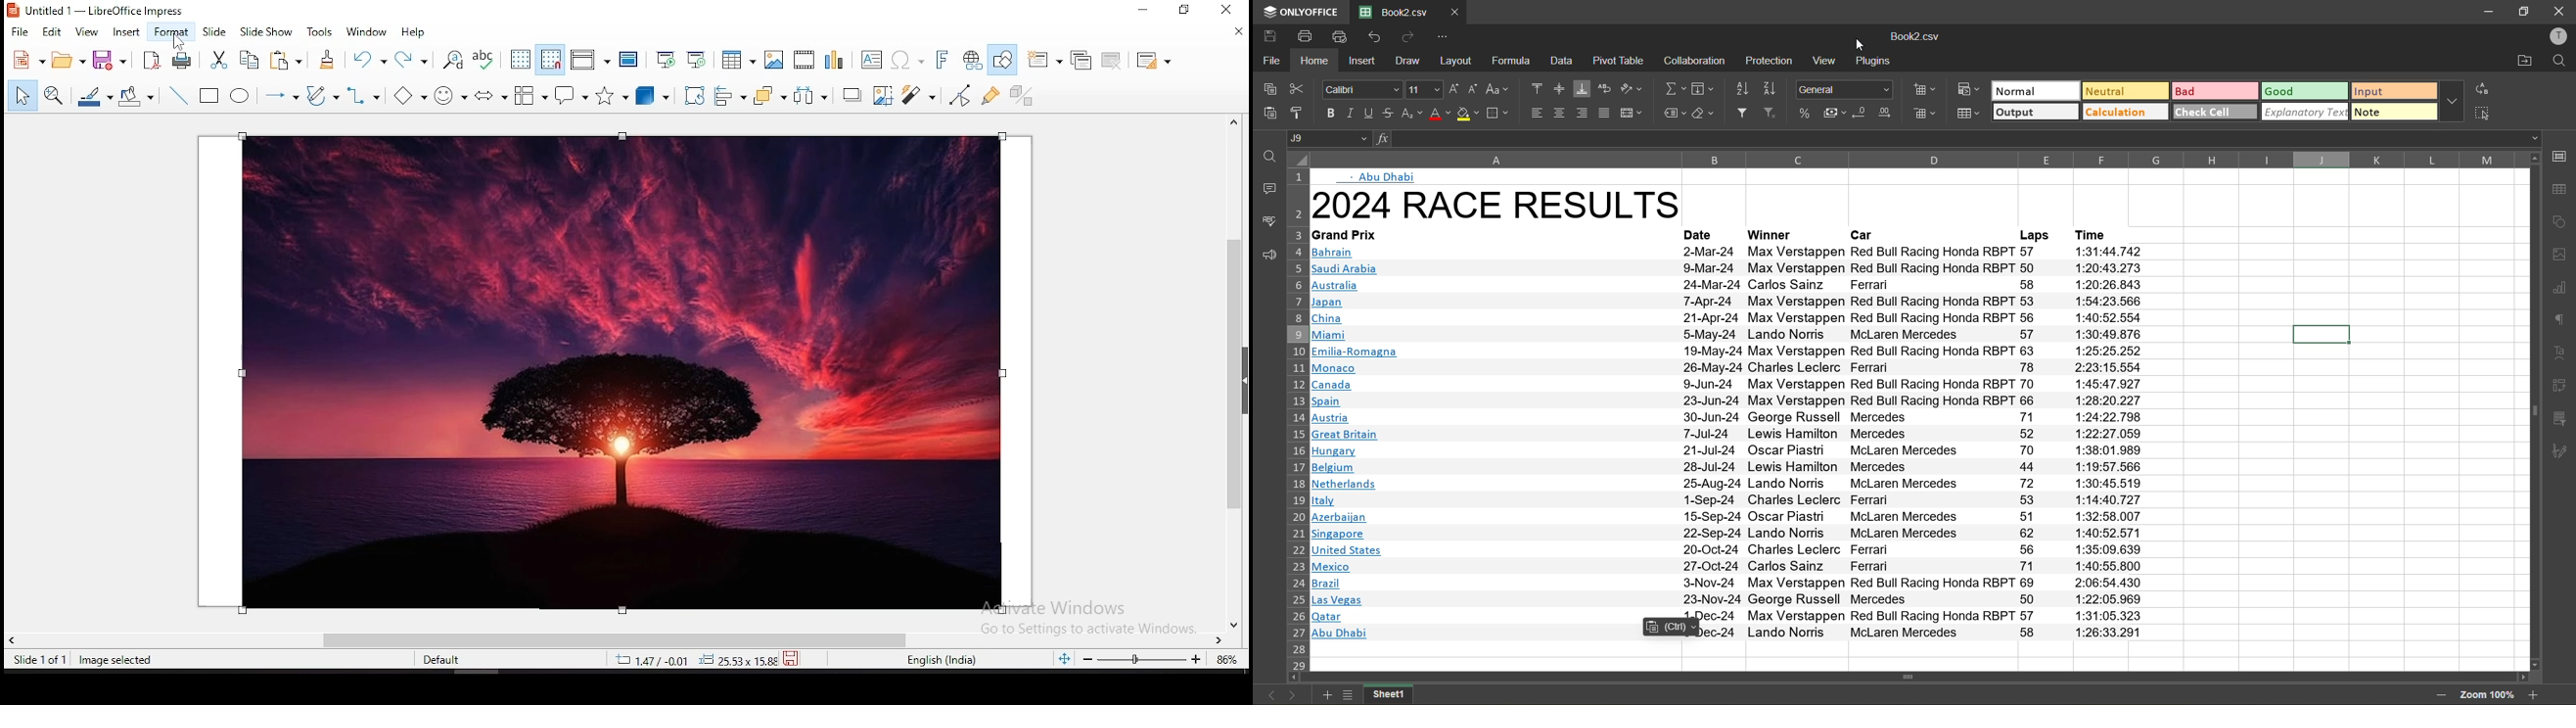 The image size is (2576, 728). Describe the element at coordinates (1728, 500) in the screenshot. I see `text info` at that location.